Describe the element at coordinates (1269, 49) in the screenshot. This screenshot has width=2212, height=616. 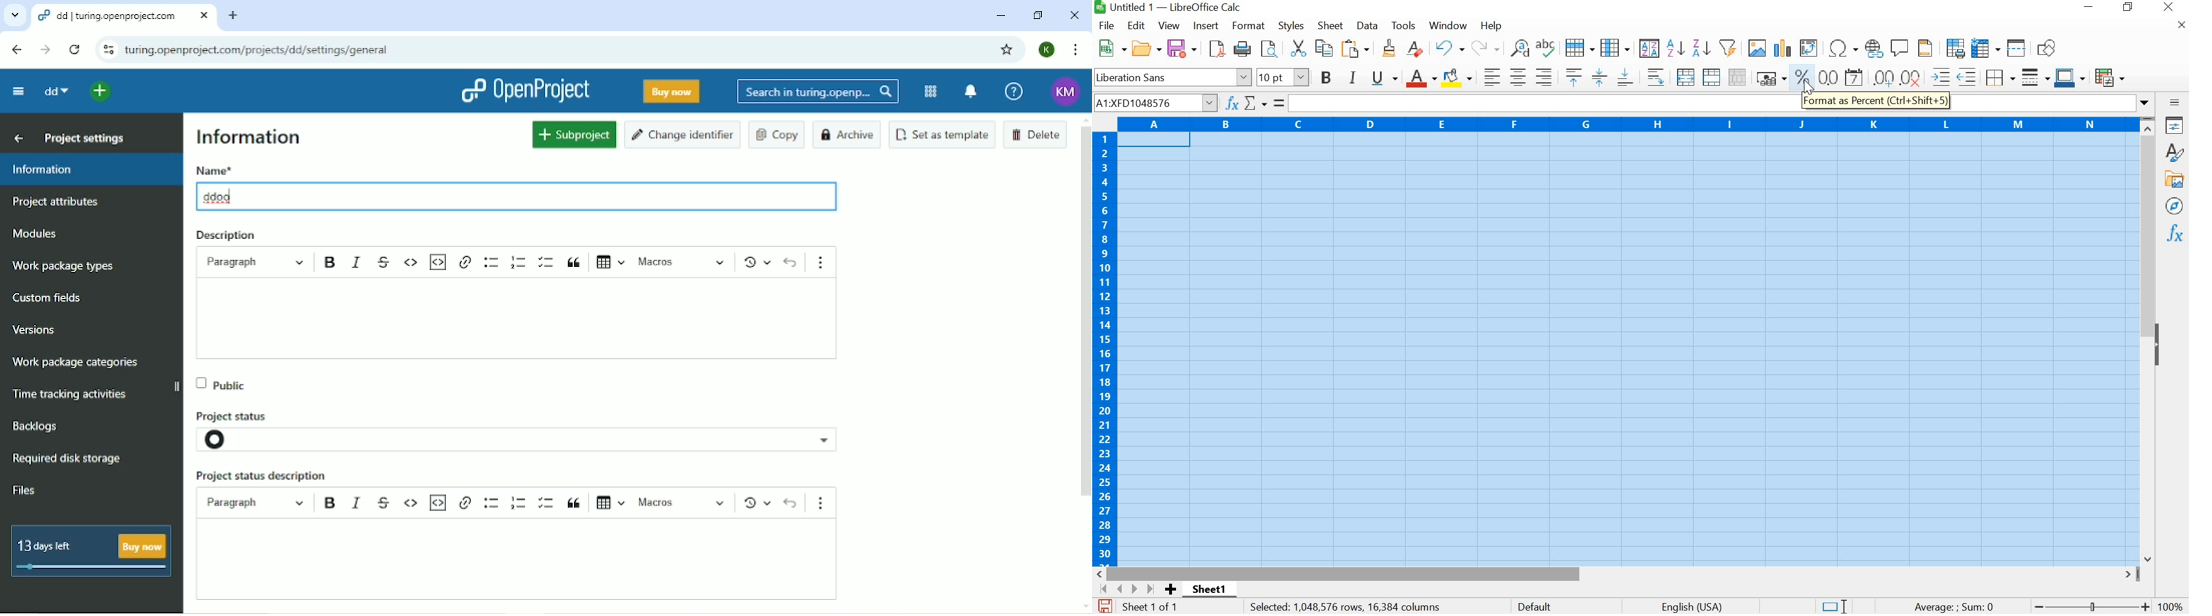
I see `FIND AND REPLACE` at that location.